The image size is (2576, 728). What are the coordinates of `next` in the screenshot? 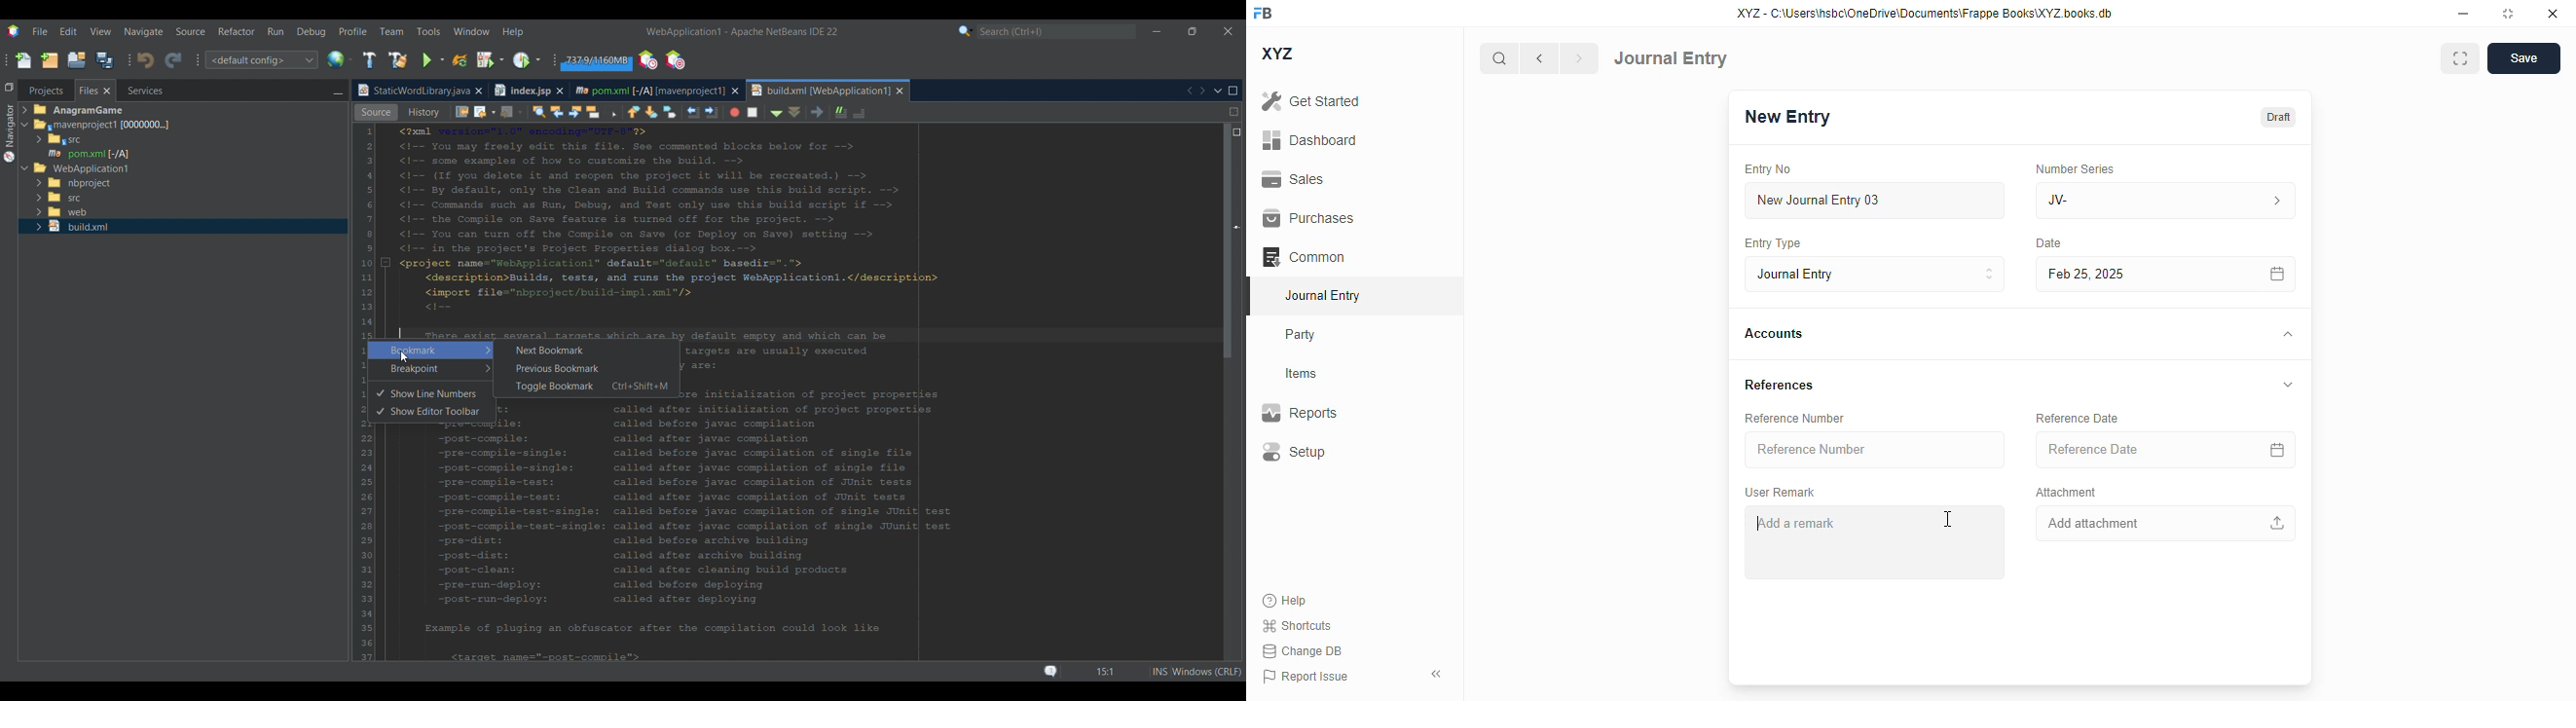 It's located at (1580, 58).